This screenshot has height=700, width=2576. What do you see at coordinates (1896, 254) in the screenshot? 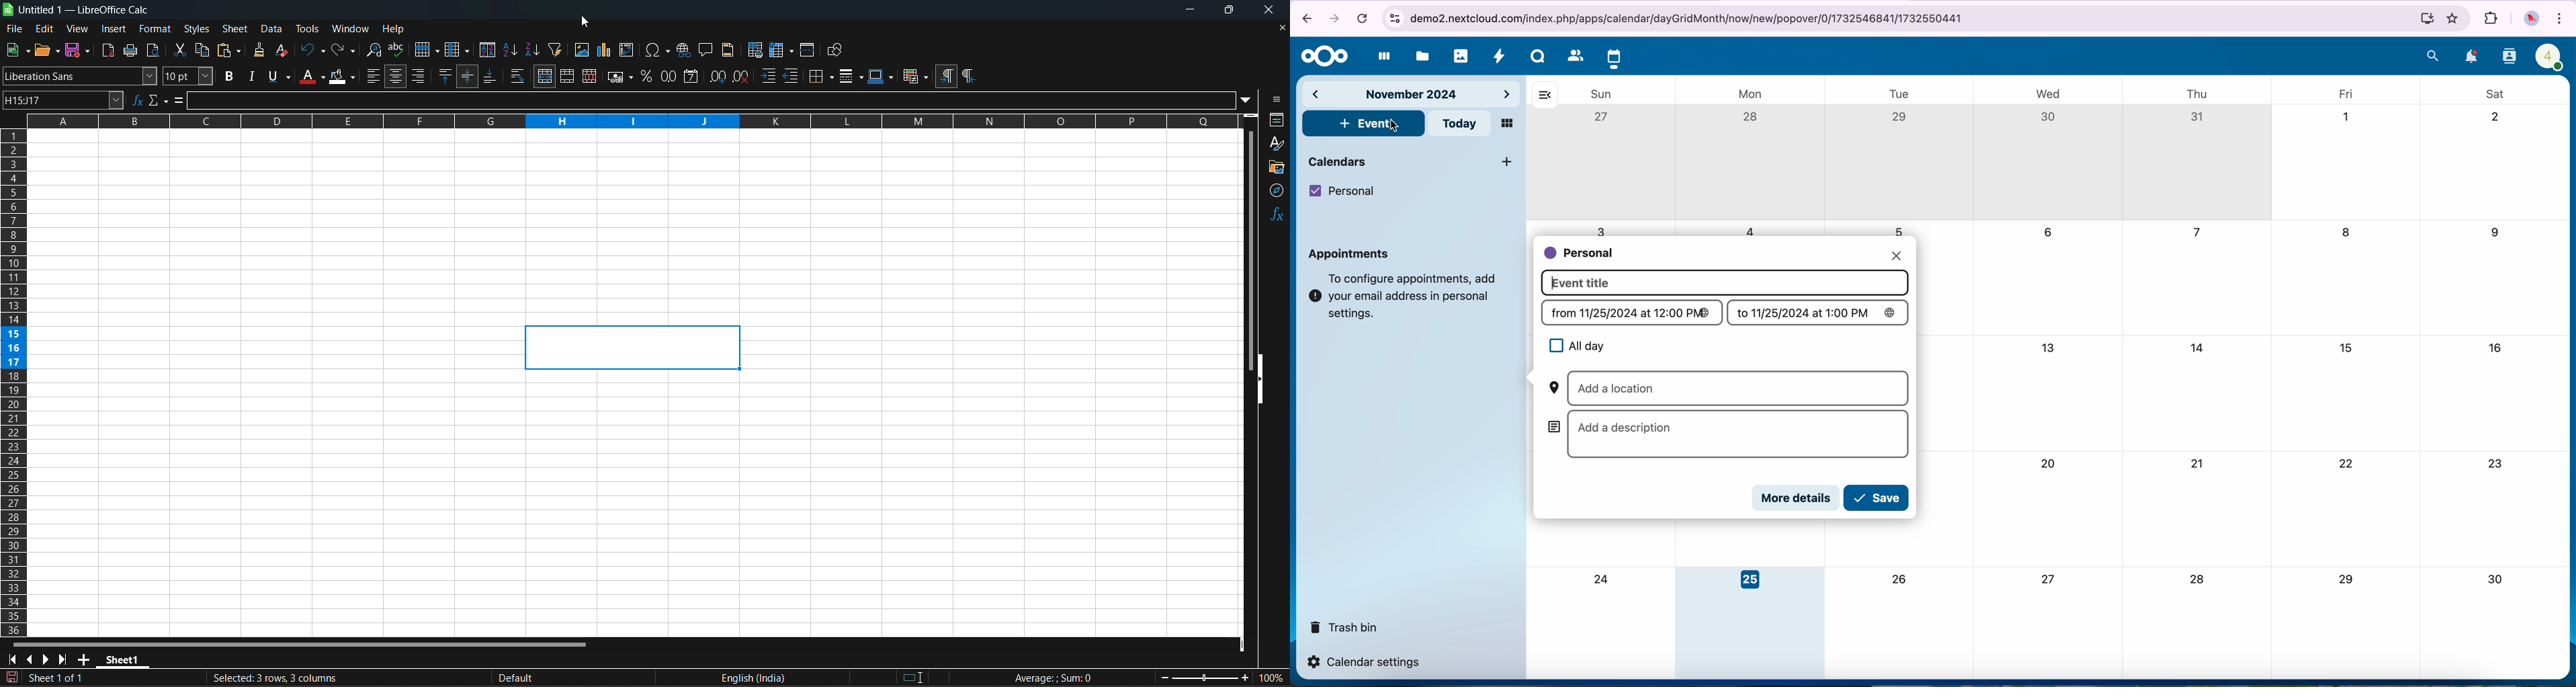
I see `close pop-up` at bounding box center [1896, 254].